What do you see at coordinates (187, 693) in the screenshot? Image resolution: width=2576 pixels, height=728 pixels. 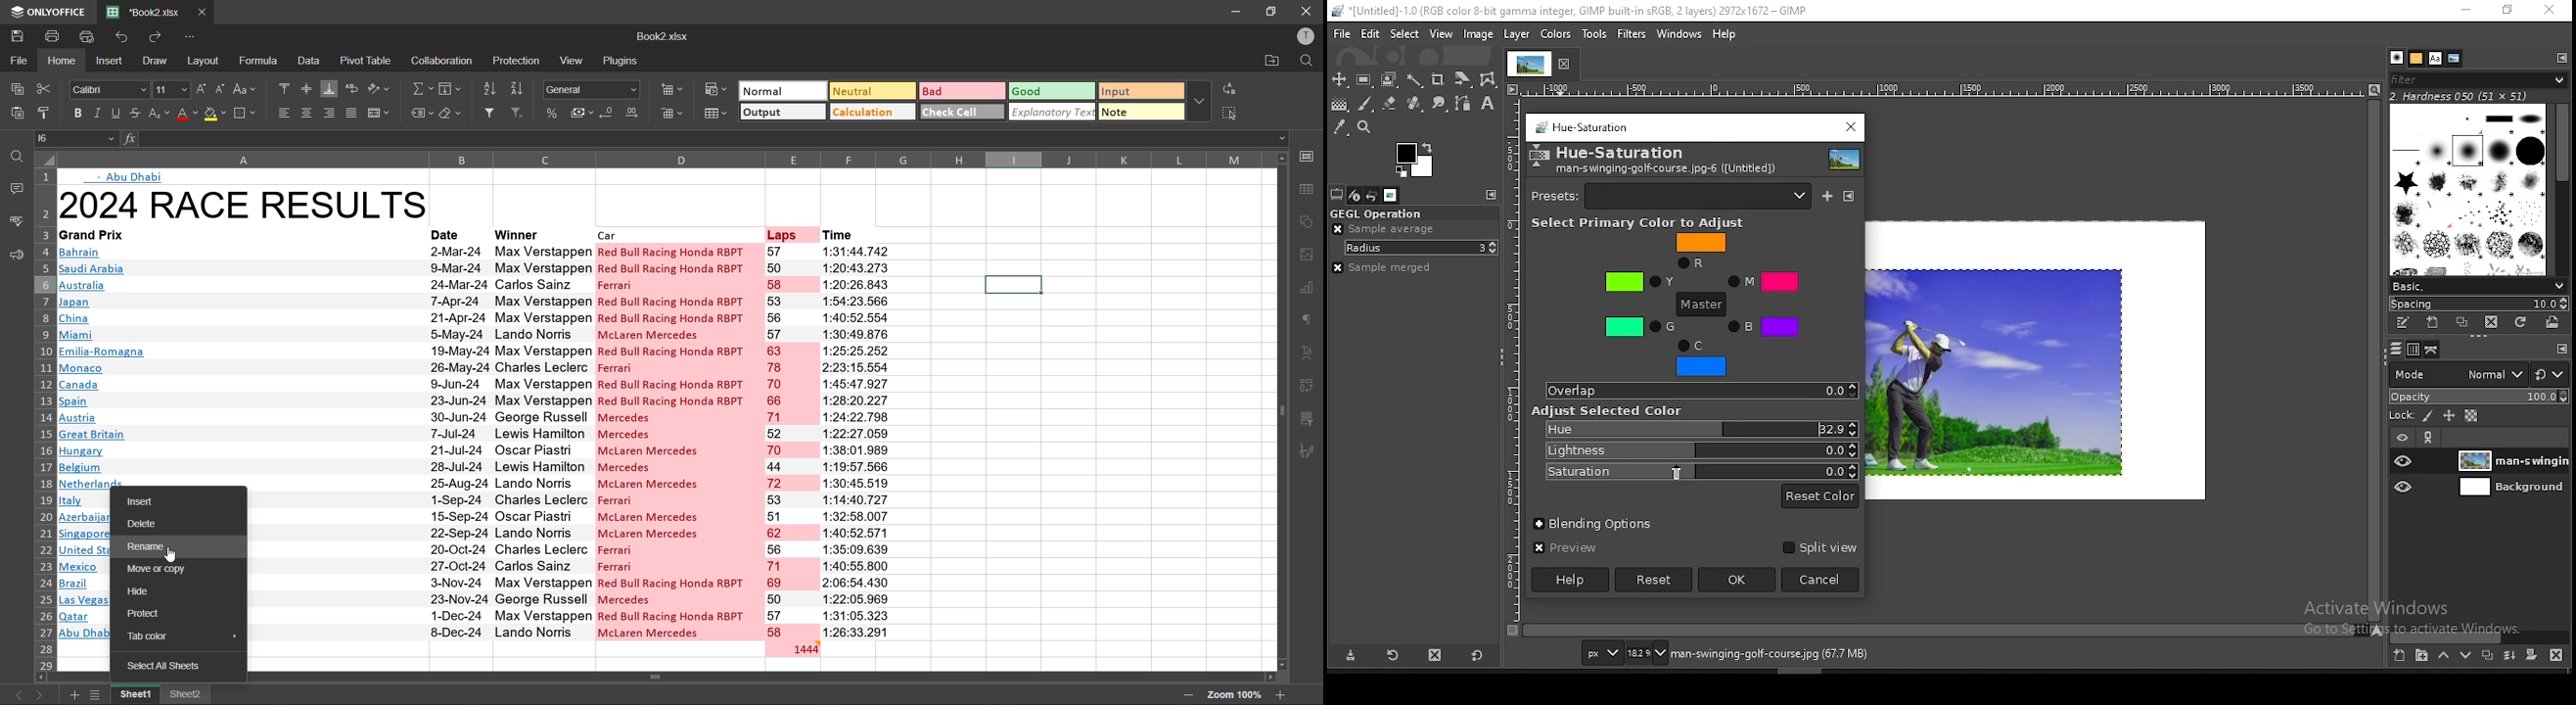 I see `sheet2` at bounding box center [187, 693].